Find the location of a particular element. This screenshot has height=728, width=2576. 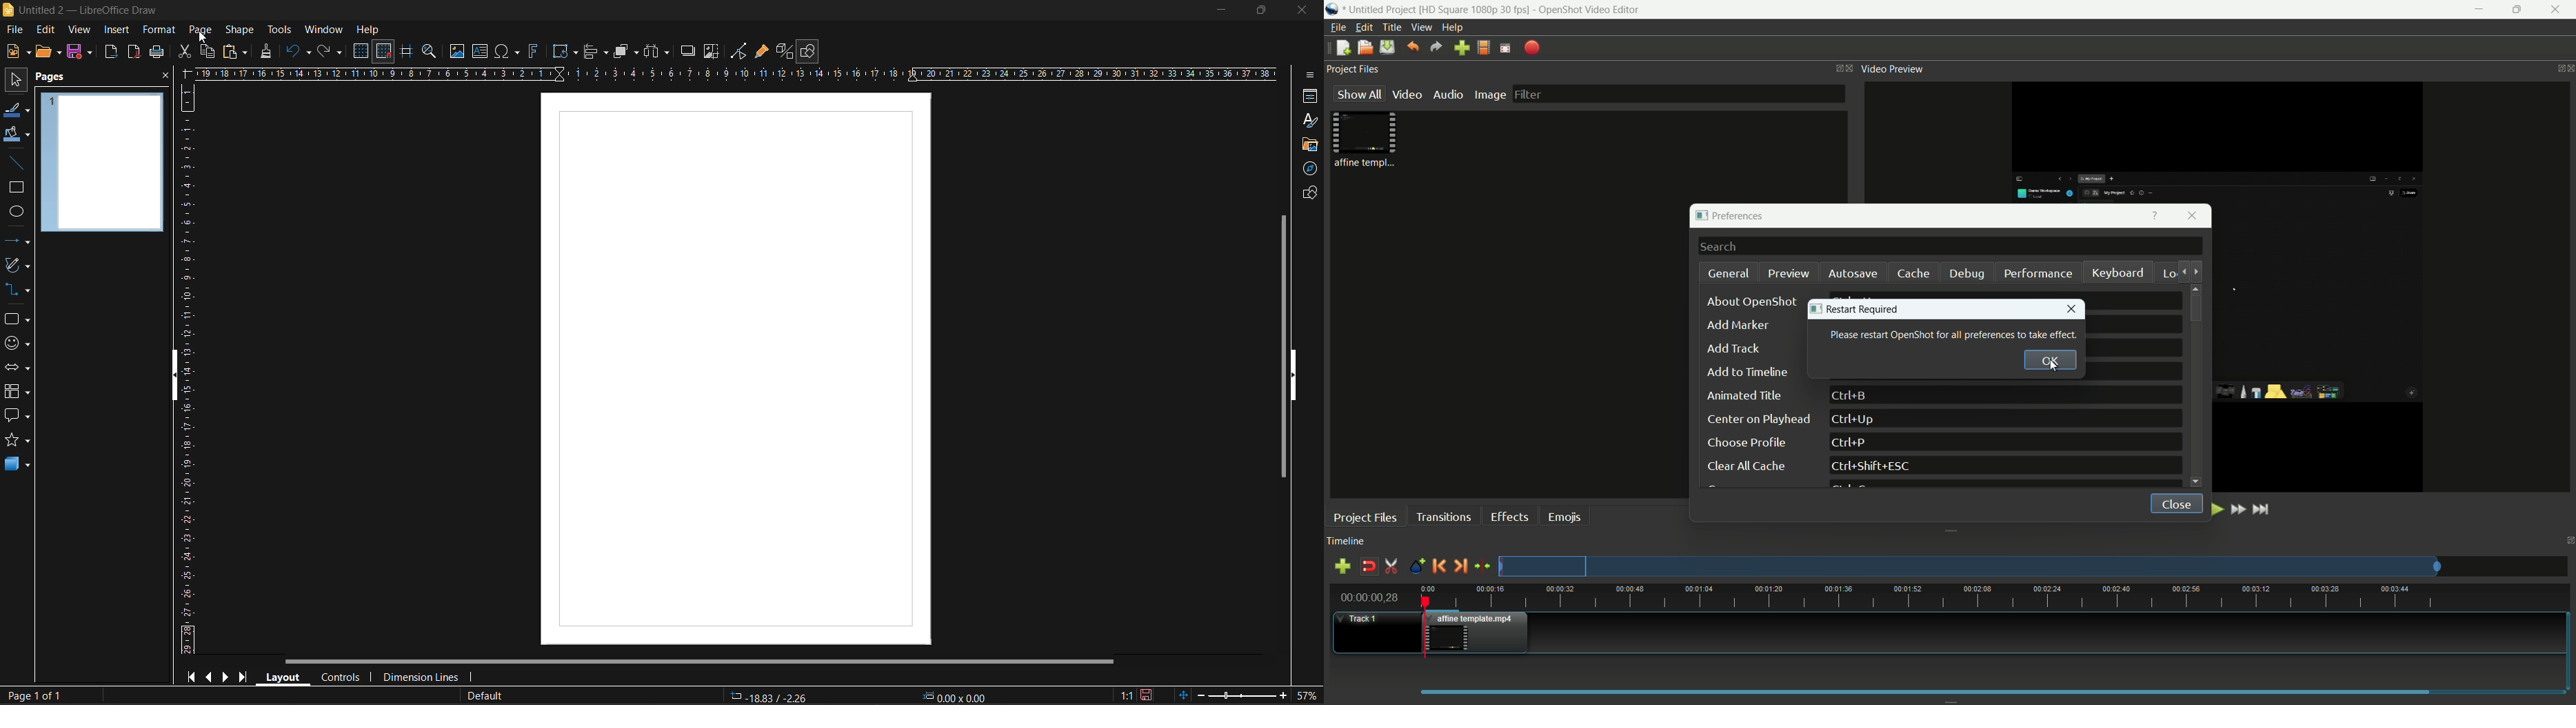

fontwork is located at coordinates (533, 53).